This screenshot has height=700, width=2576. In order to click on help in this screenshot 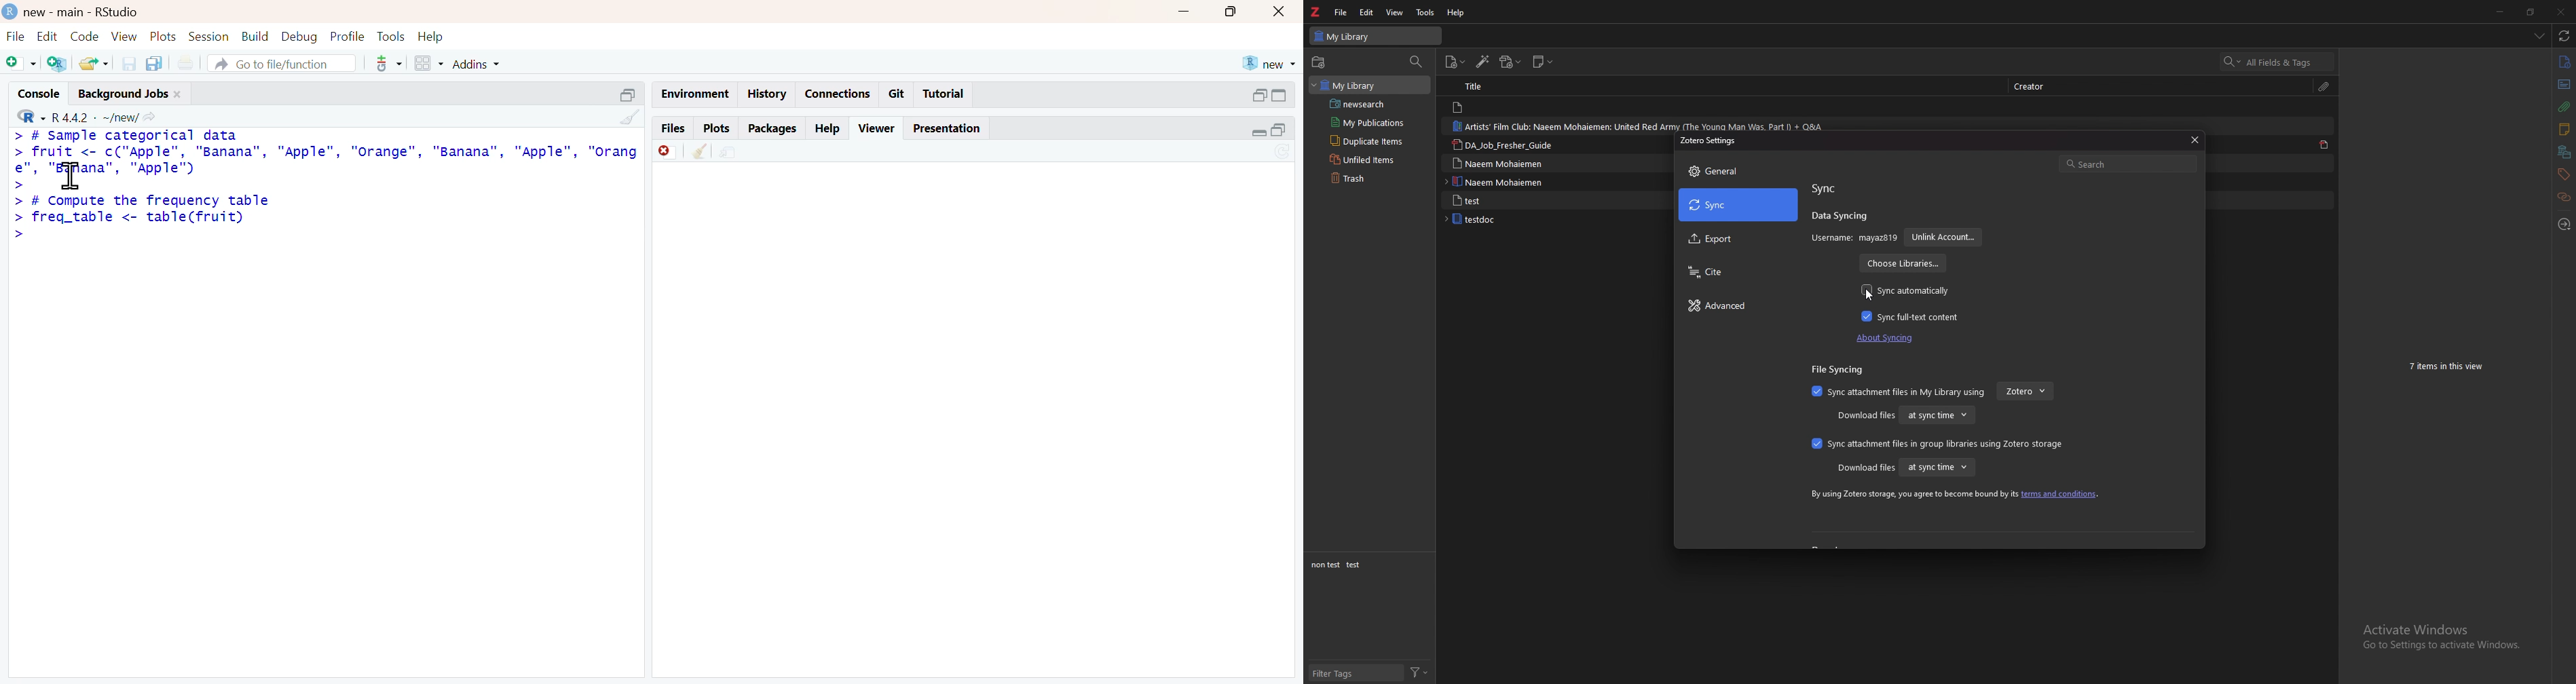, I will do `click(829, 128)`.